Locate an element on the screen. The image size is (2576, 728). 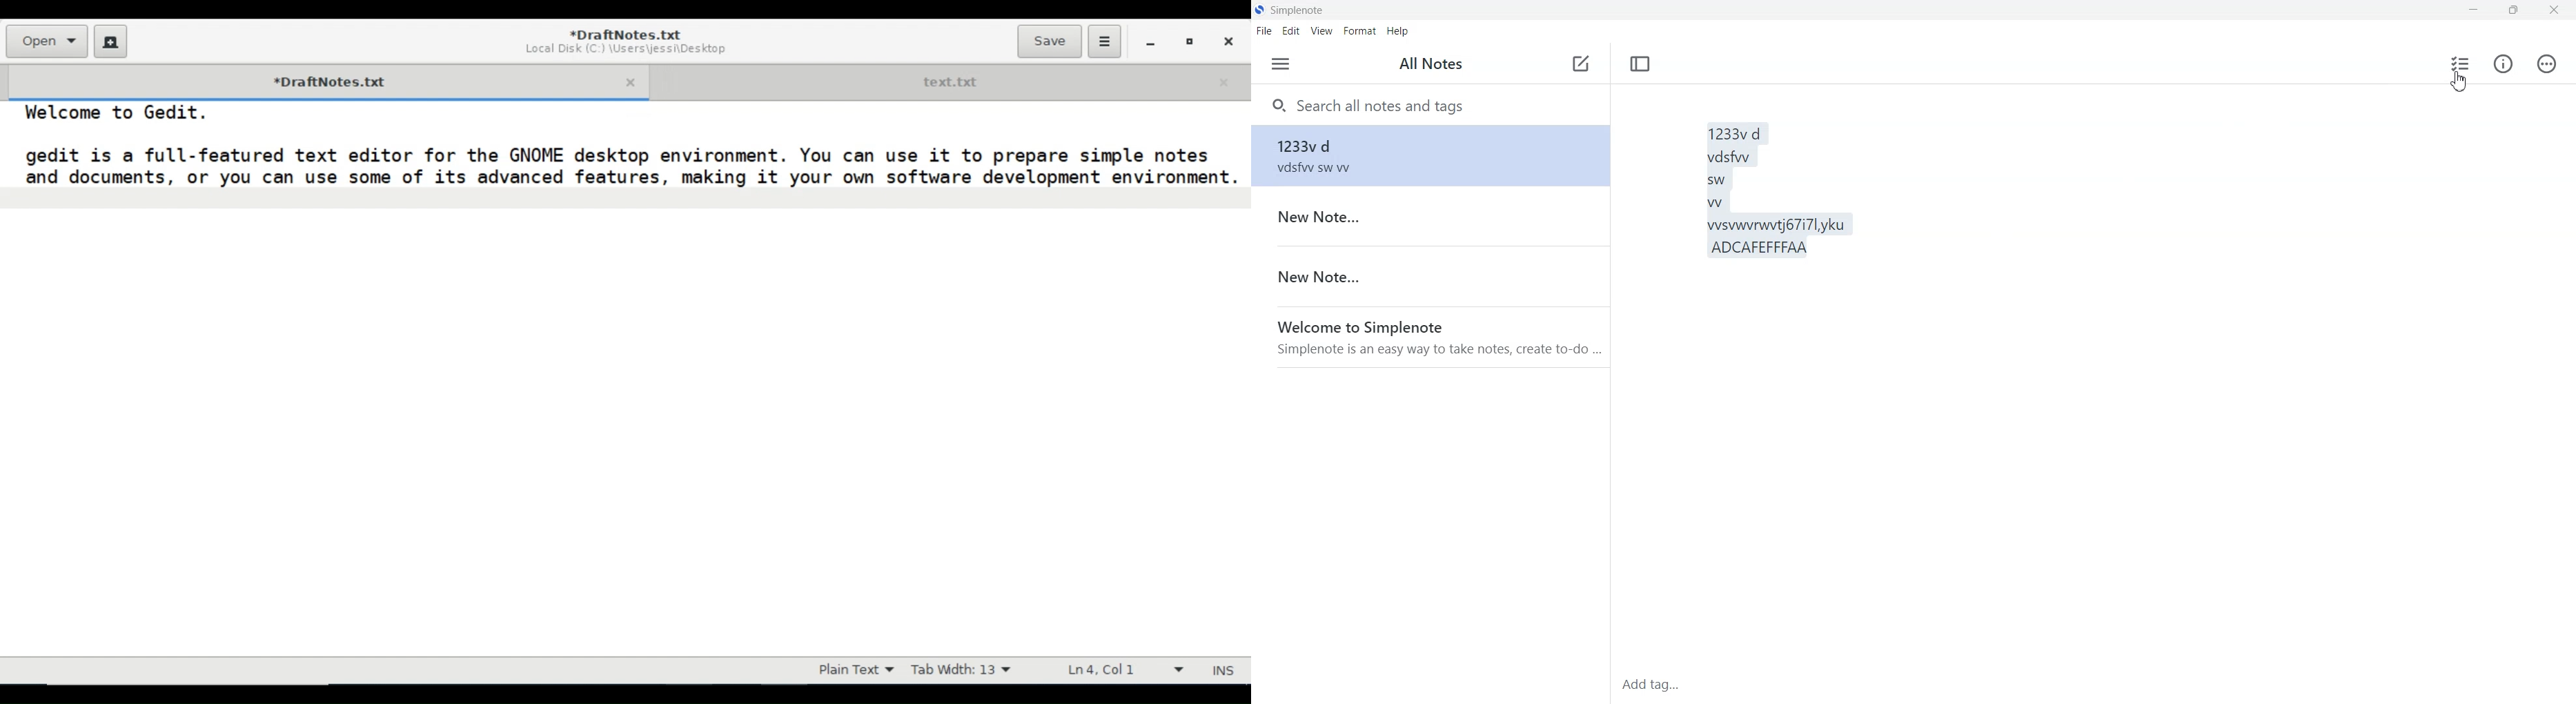
Document name is located at coordinates (627, 34).